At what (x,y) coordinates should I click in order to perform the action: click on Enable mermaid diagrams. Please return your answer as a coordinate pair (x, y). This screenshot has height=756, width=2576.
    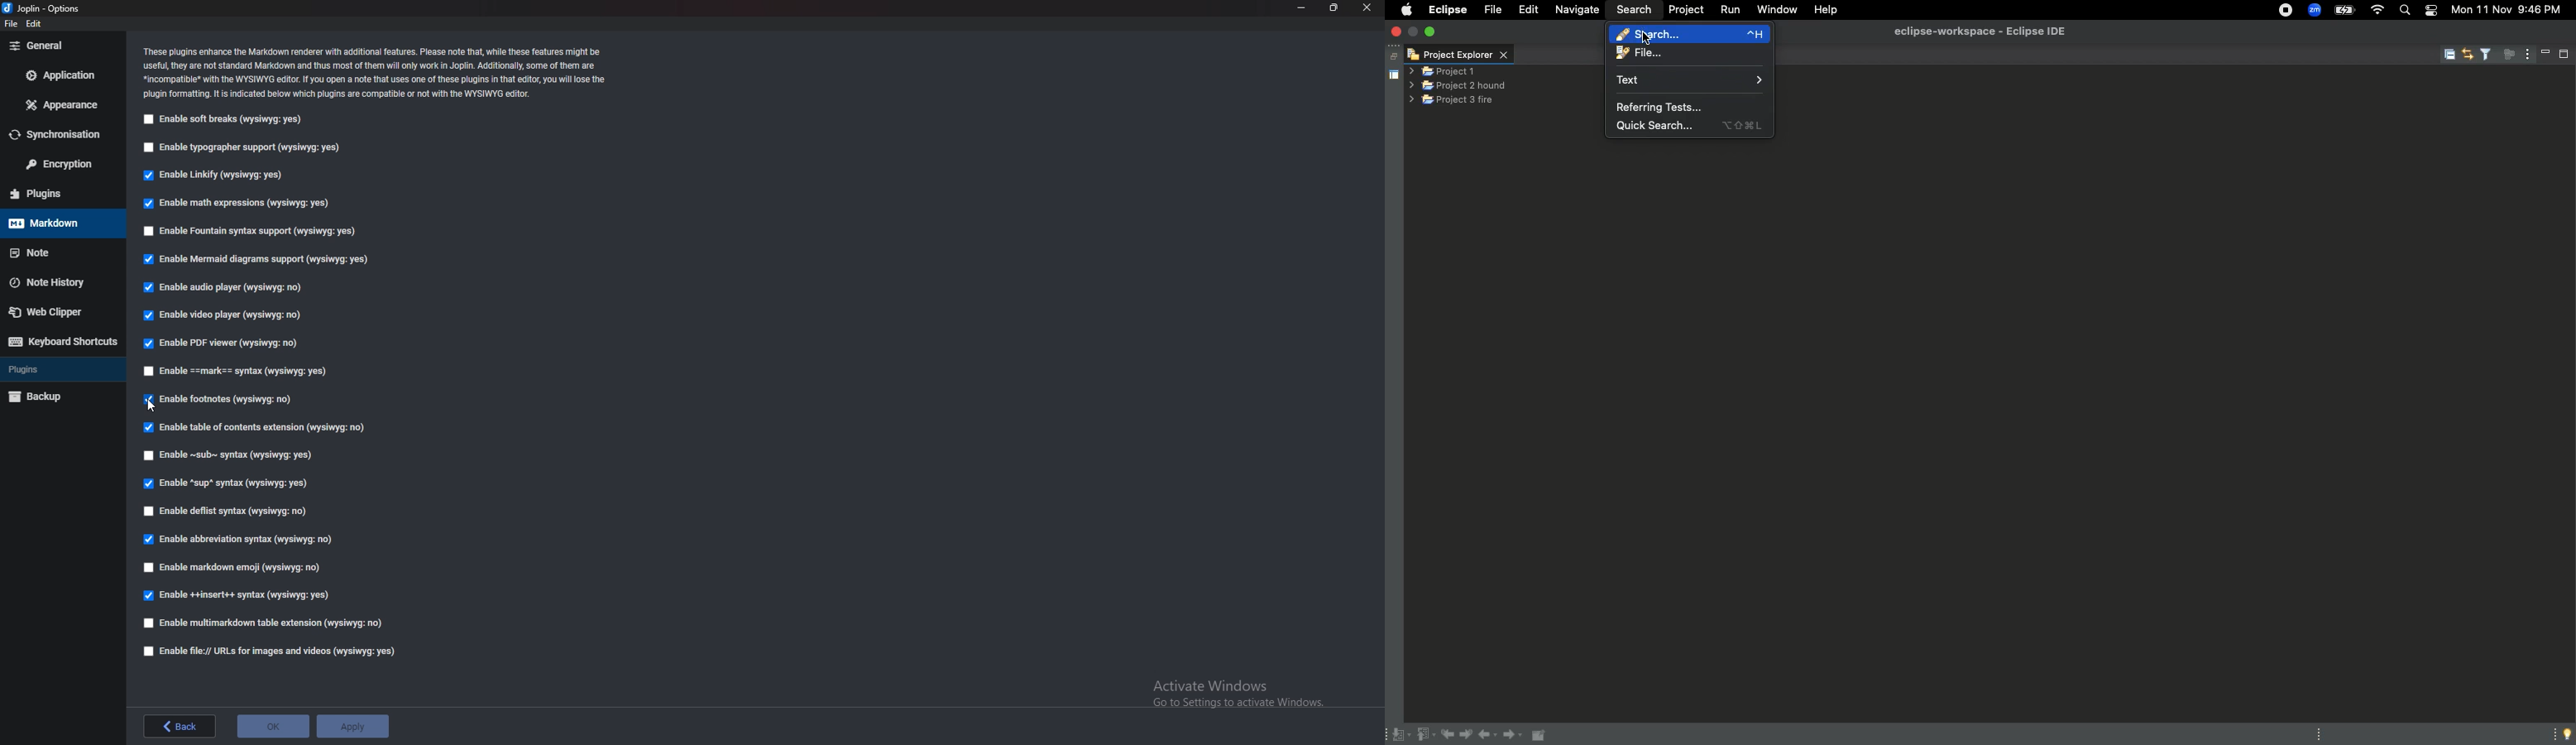
    Looking at the image, I should click on (252, 259).